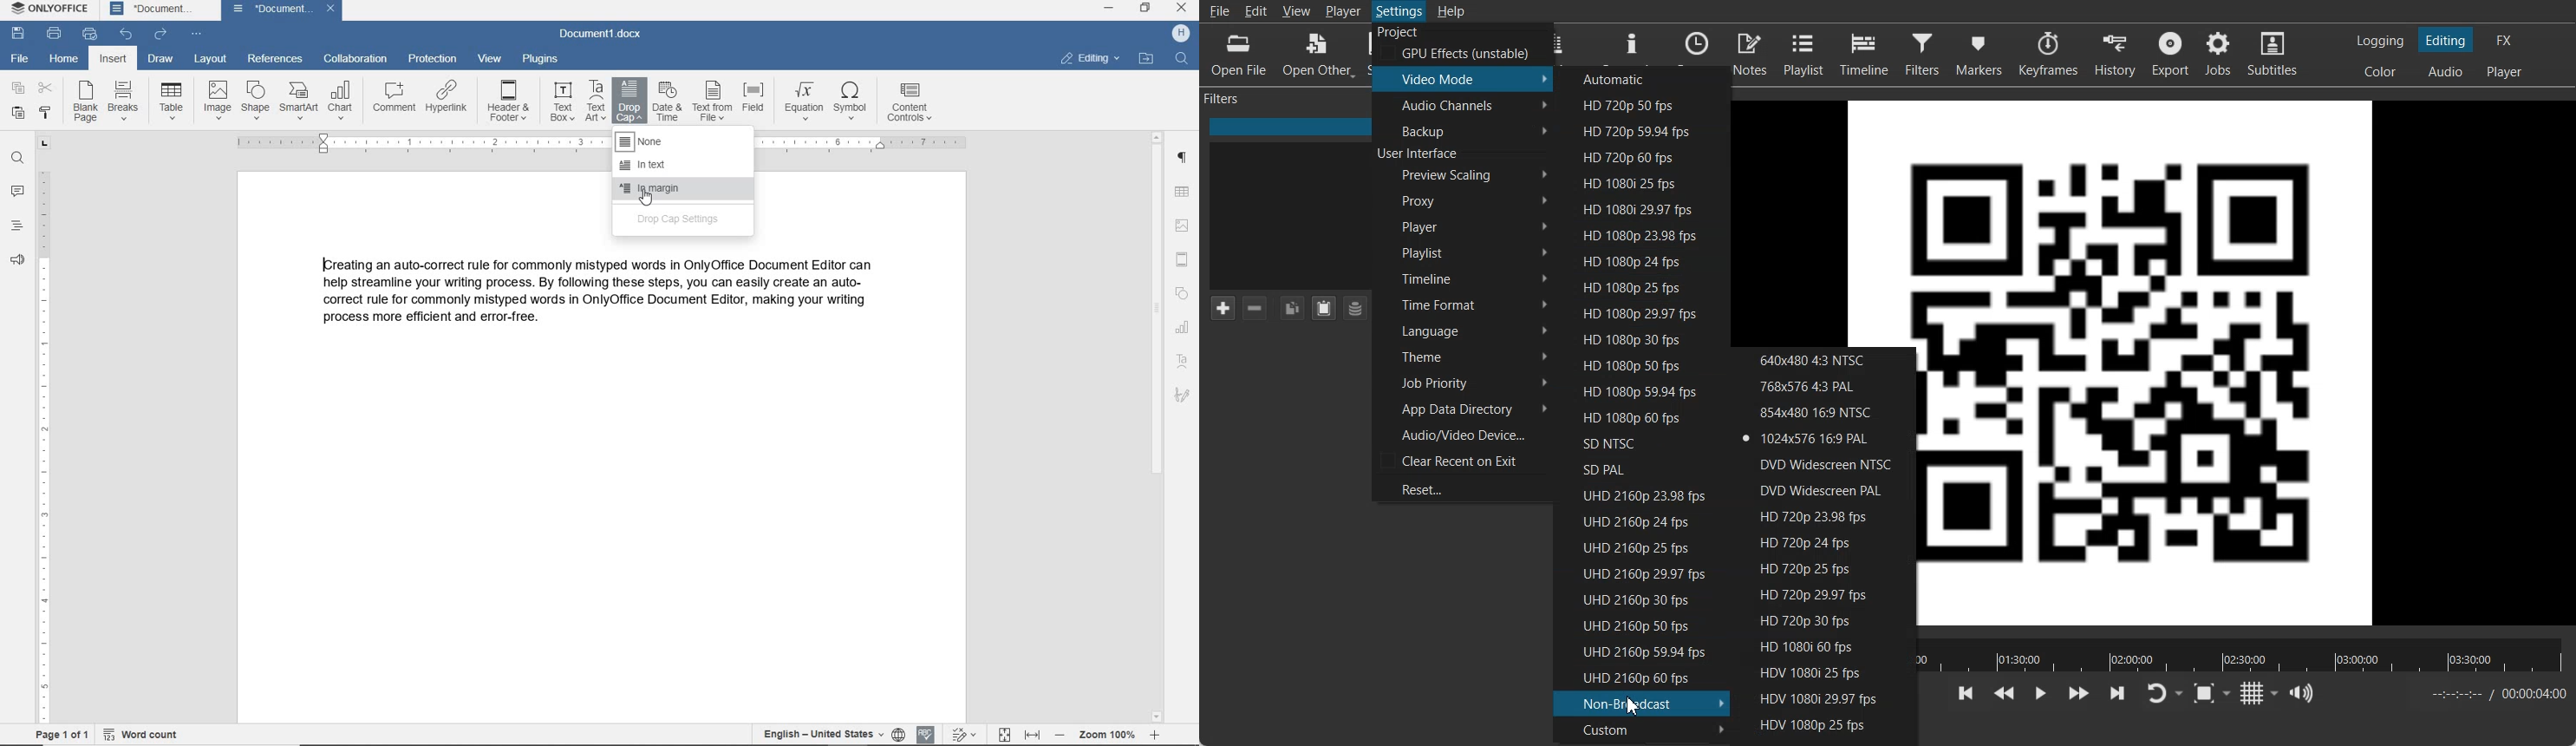 The width and height of the screenshot is (2576, 756). I want to click on UHD 2160p 23.98 fps, so click(1635, 494).